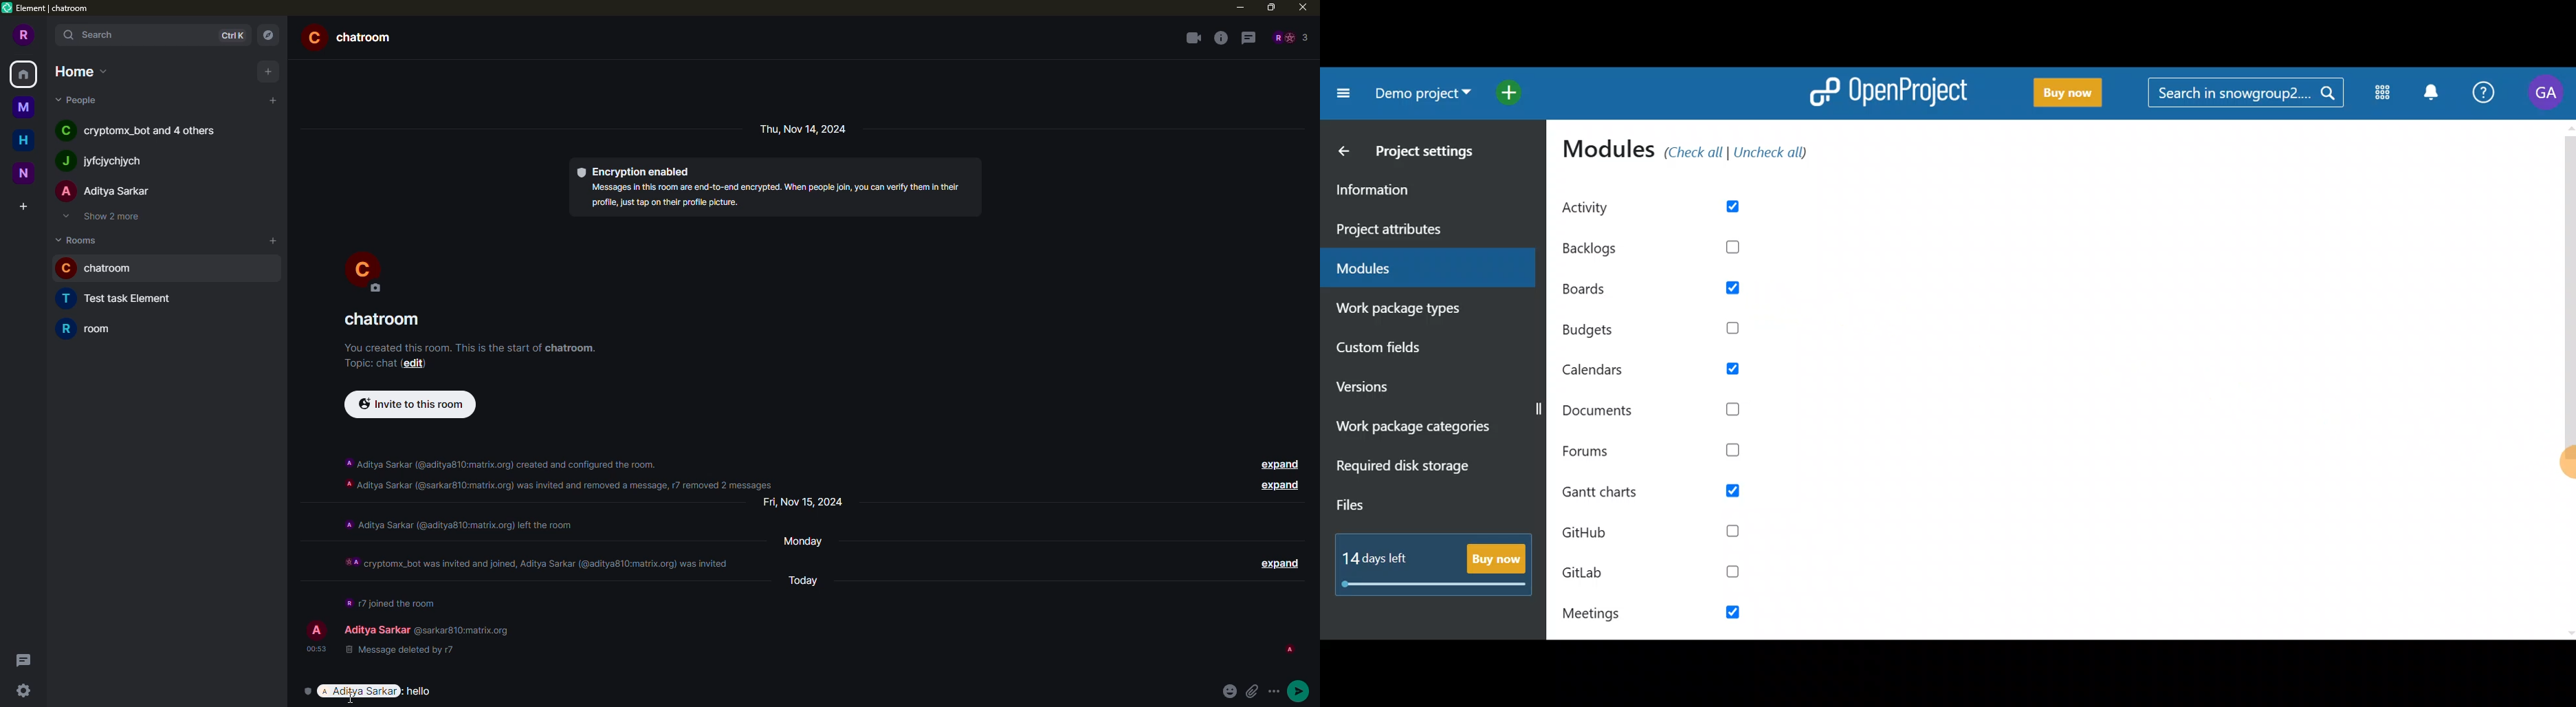  I want to click on search, so click(91, 36).